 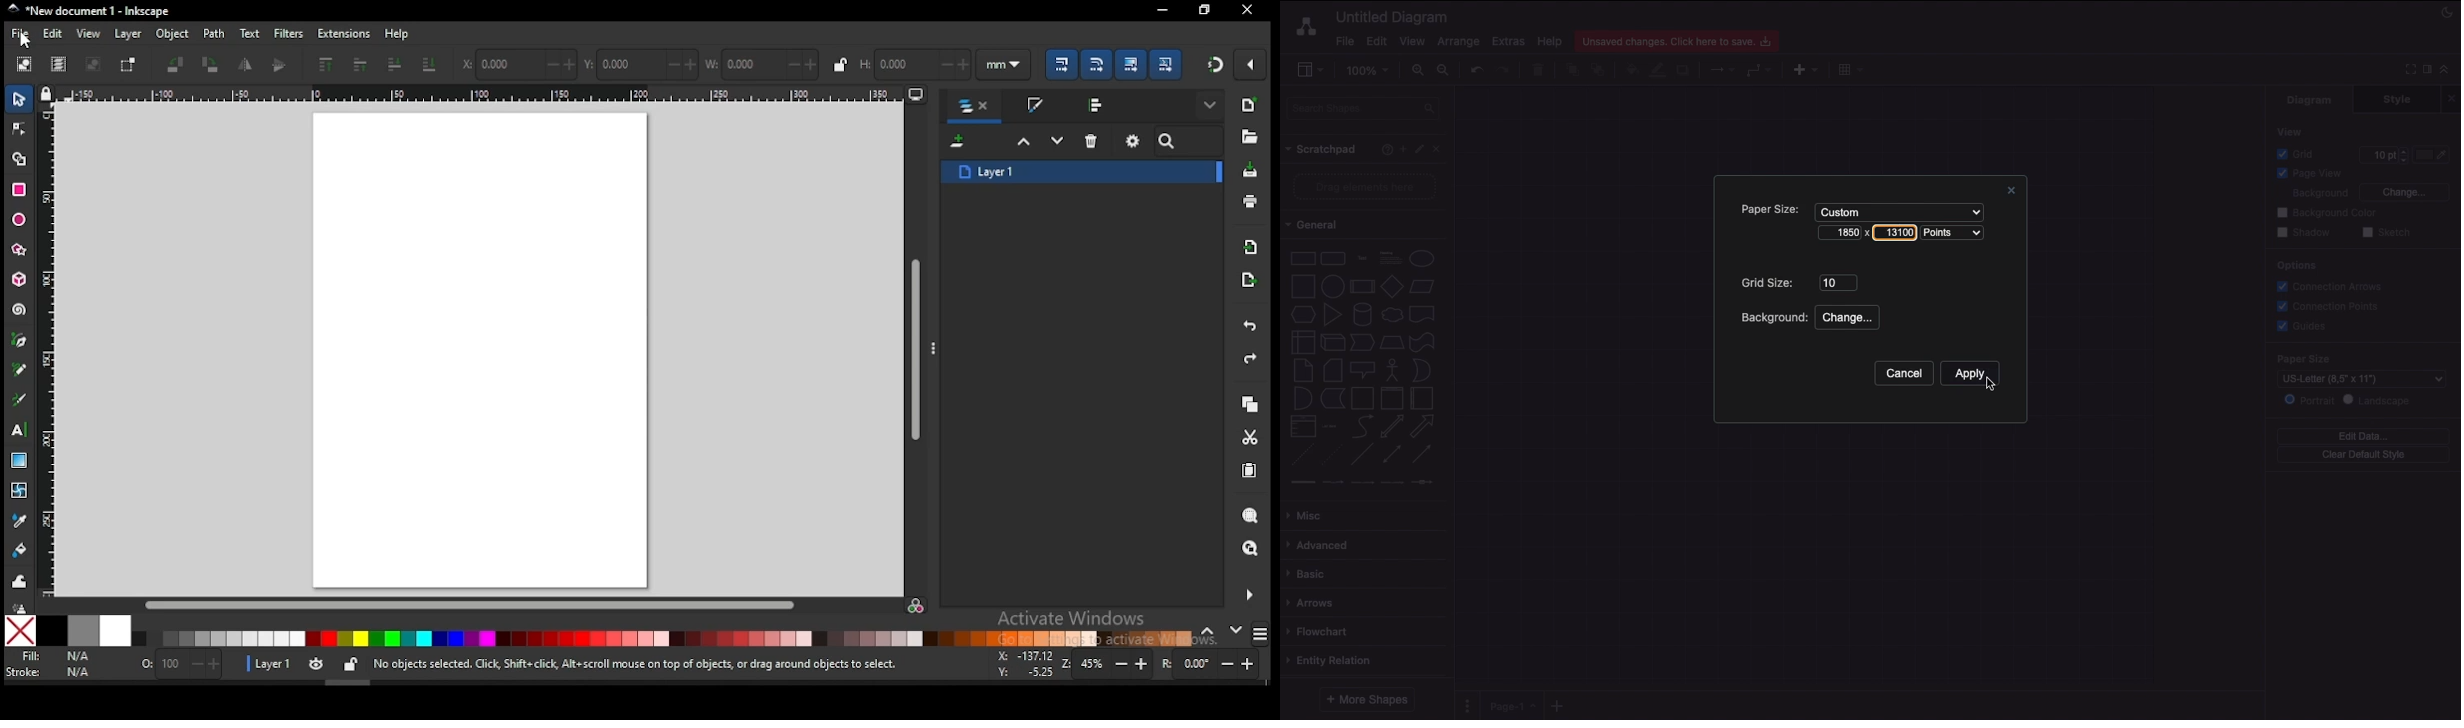 What do you see at coordinates (2404, 191) in the screenshot?
I see `Change` at bounding box center [2404, 191].